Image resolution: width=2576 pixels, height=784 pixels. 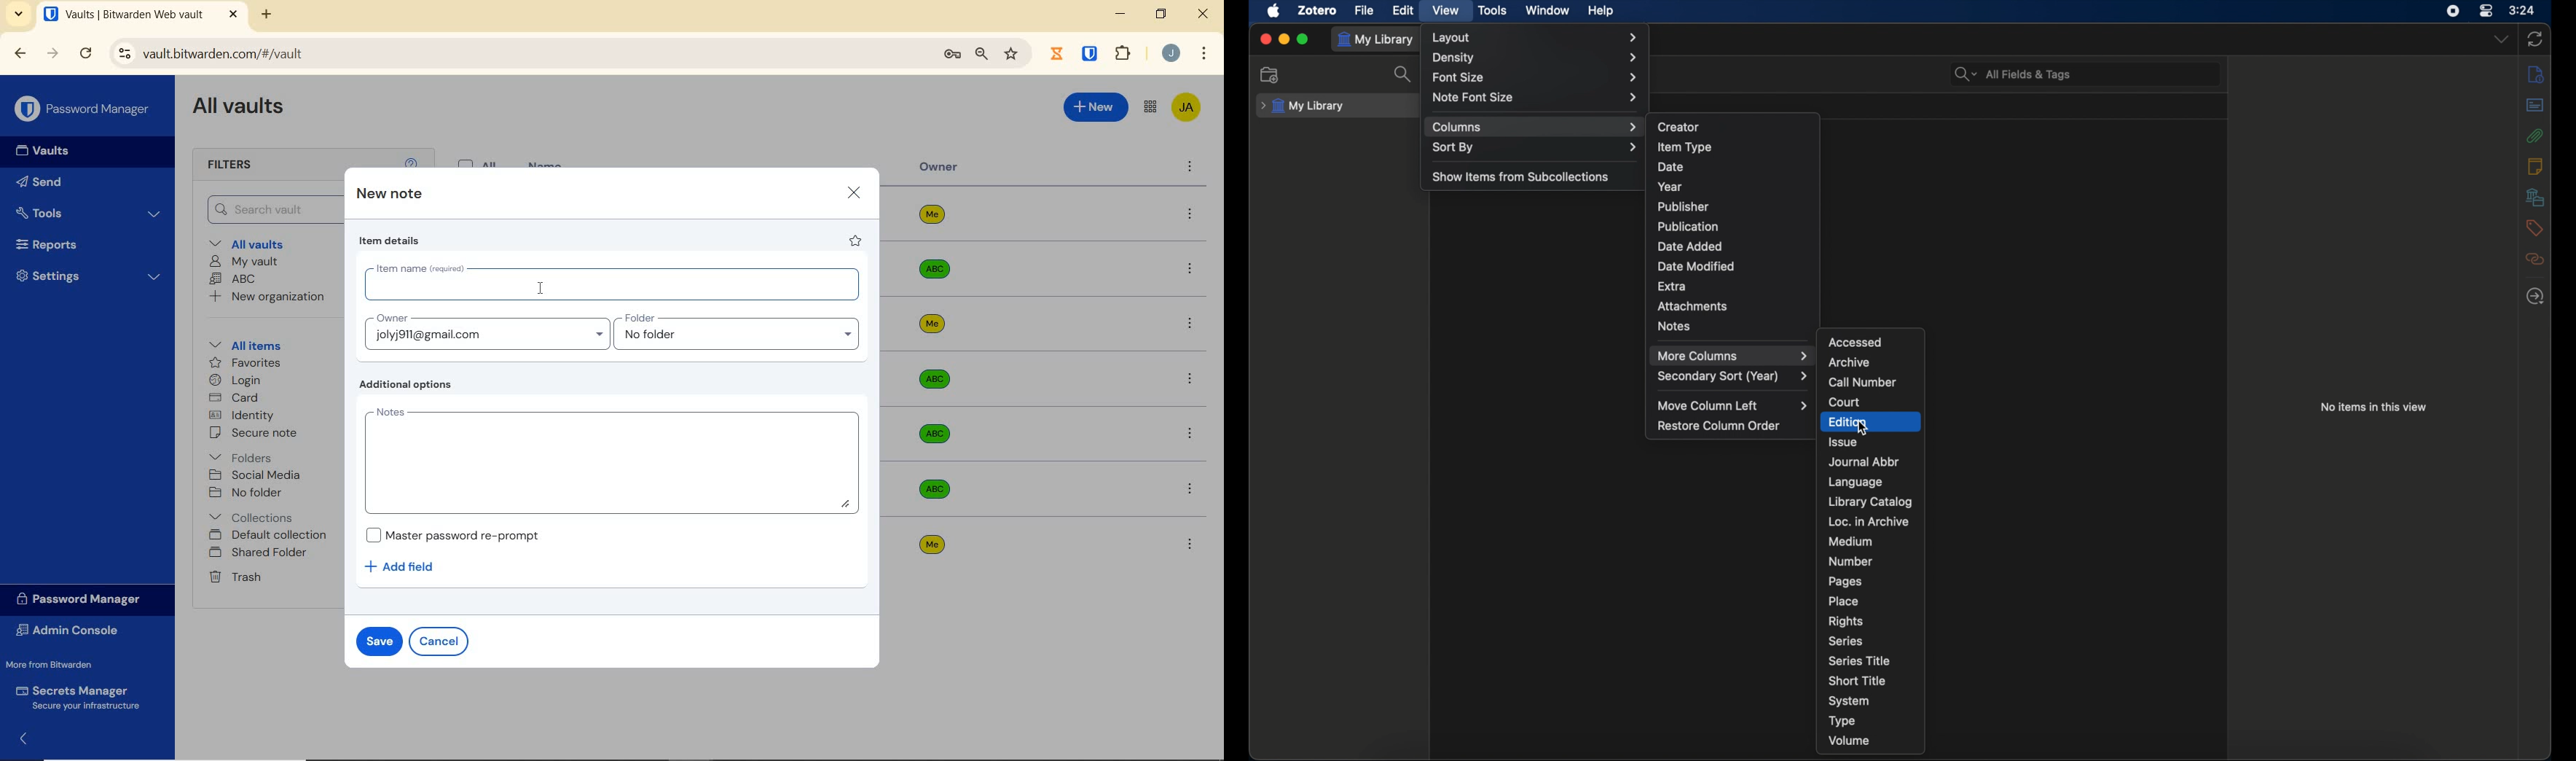 I want to click on Owner Name, so click(x=932, y=380).